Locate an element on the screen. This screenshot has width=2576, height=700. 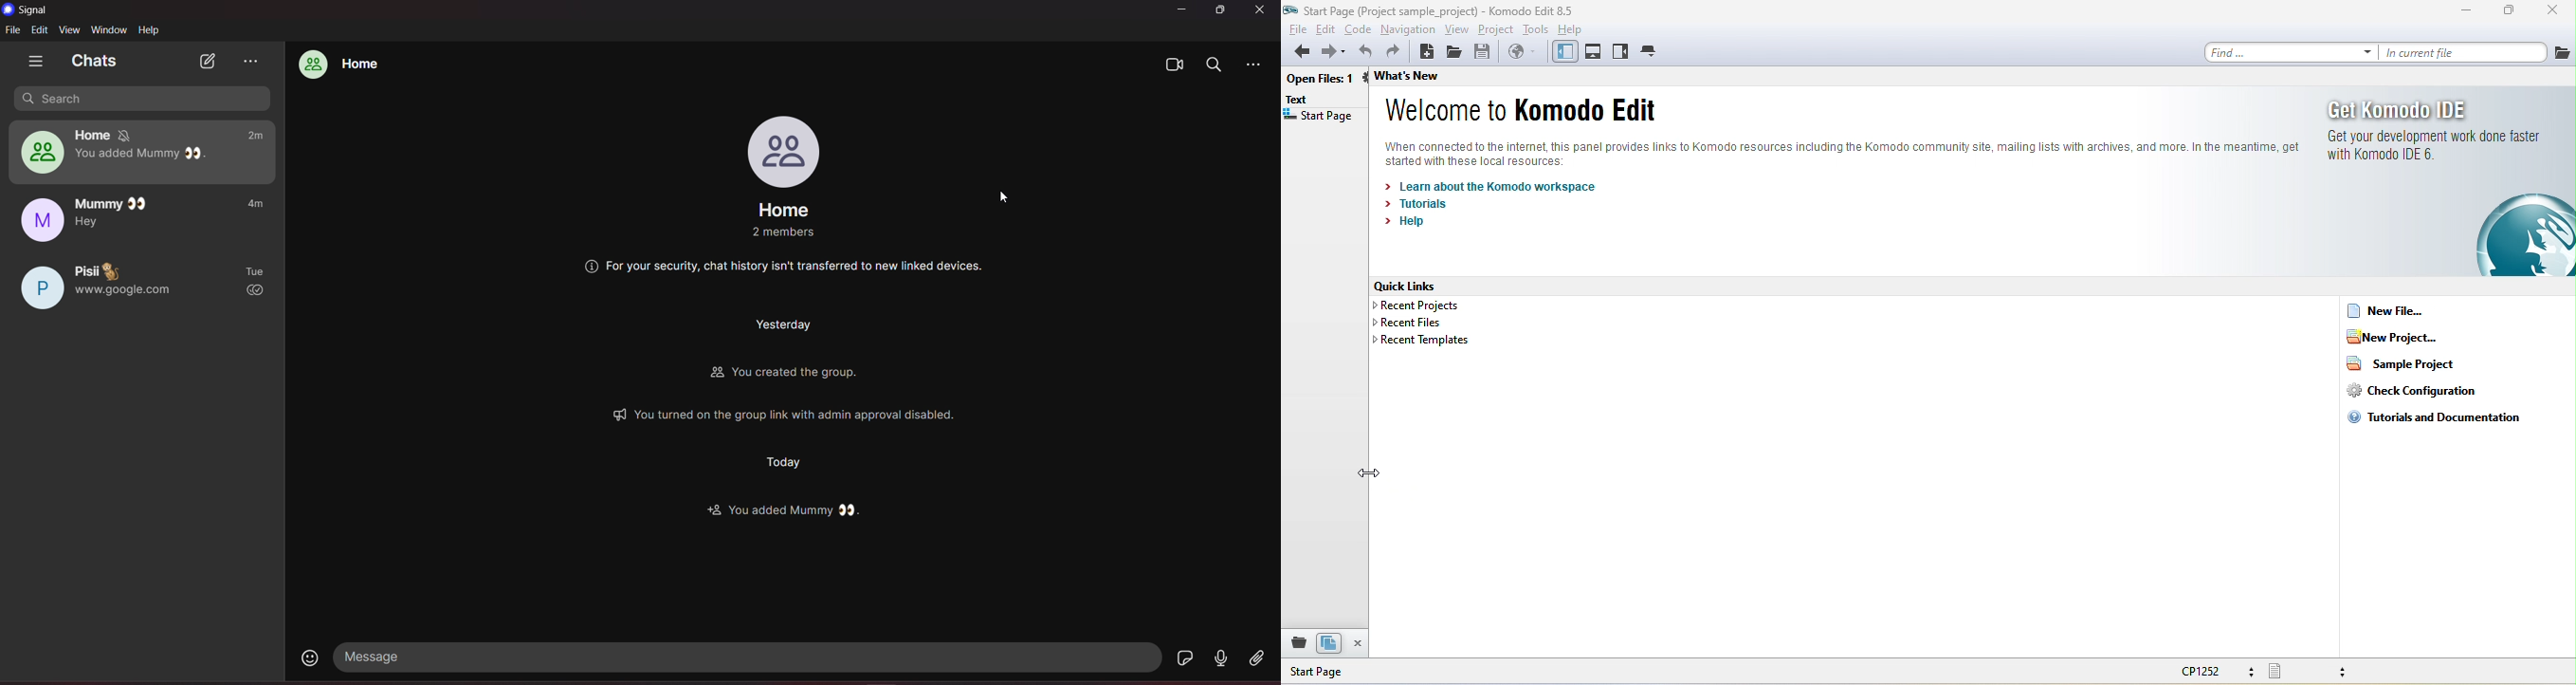
home is located at coordinates (95, 132).